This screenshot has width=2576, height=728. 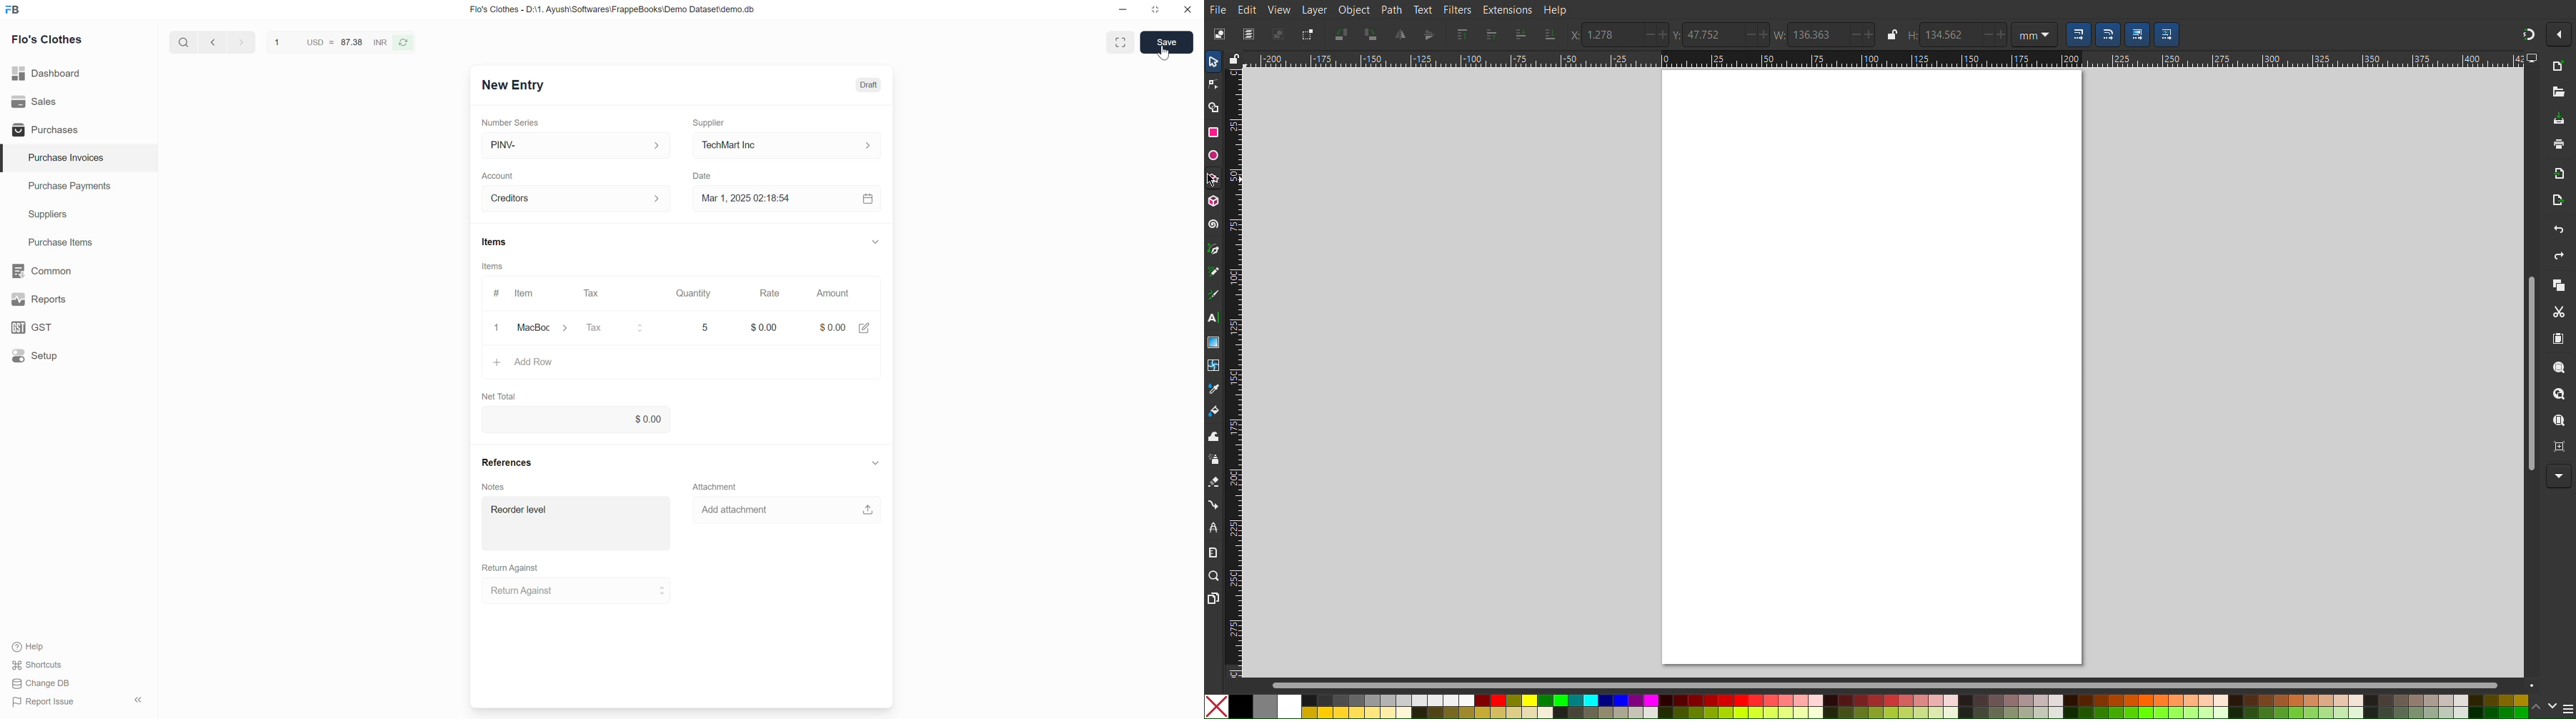 I want to click on Collapse, so click(x=876, y=463).